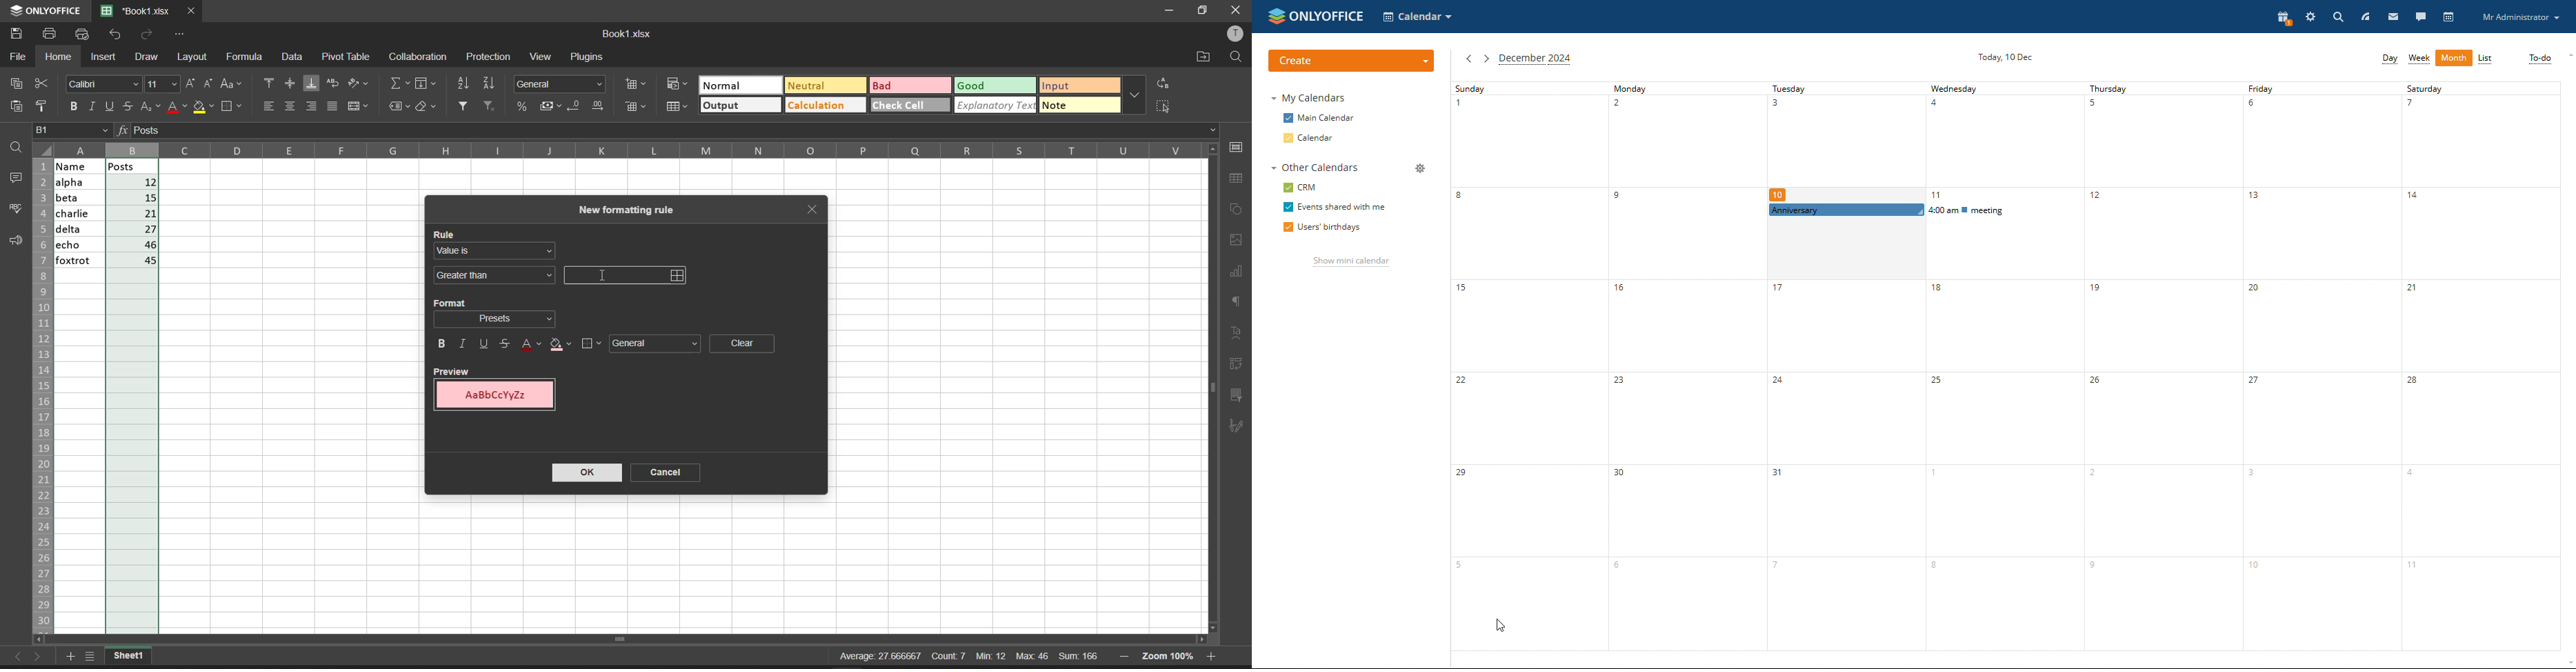 This screenshot has width=2576, height=672. I want to click on underline, so click(109, 108).